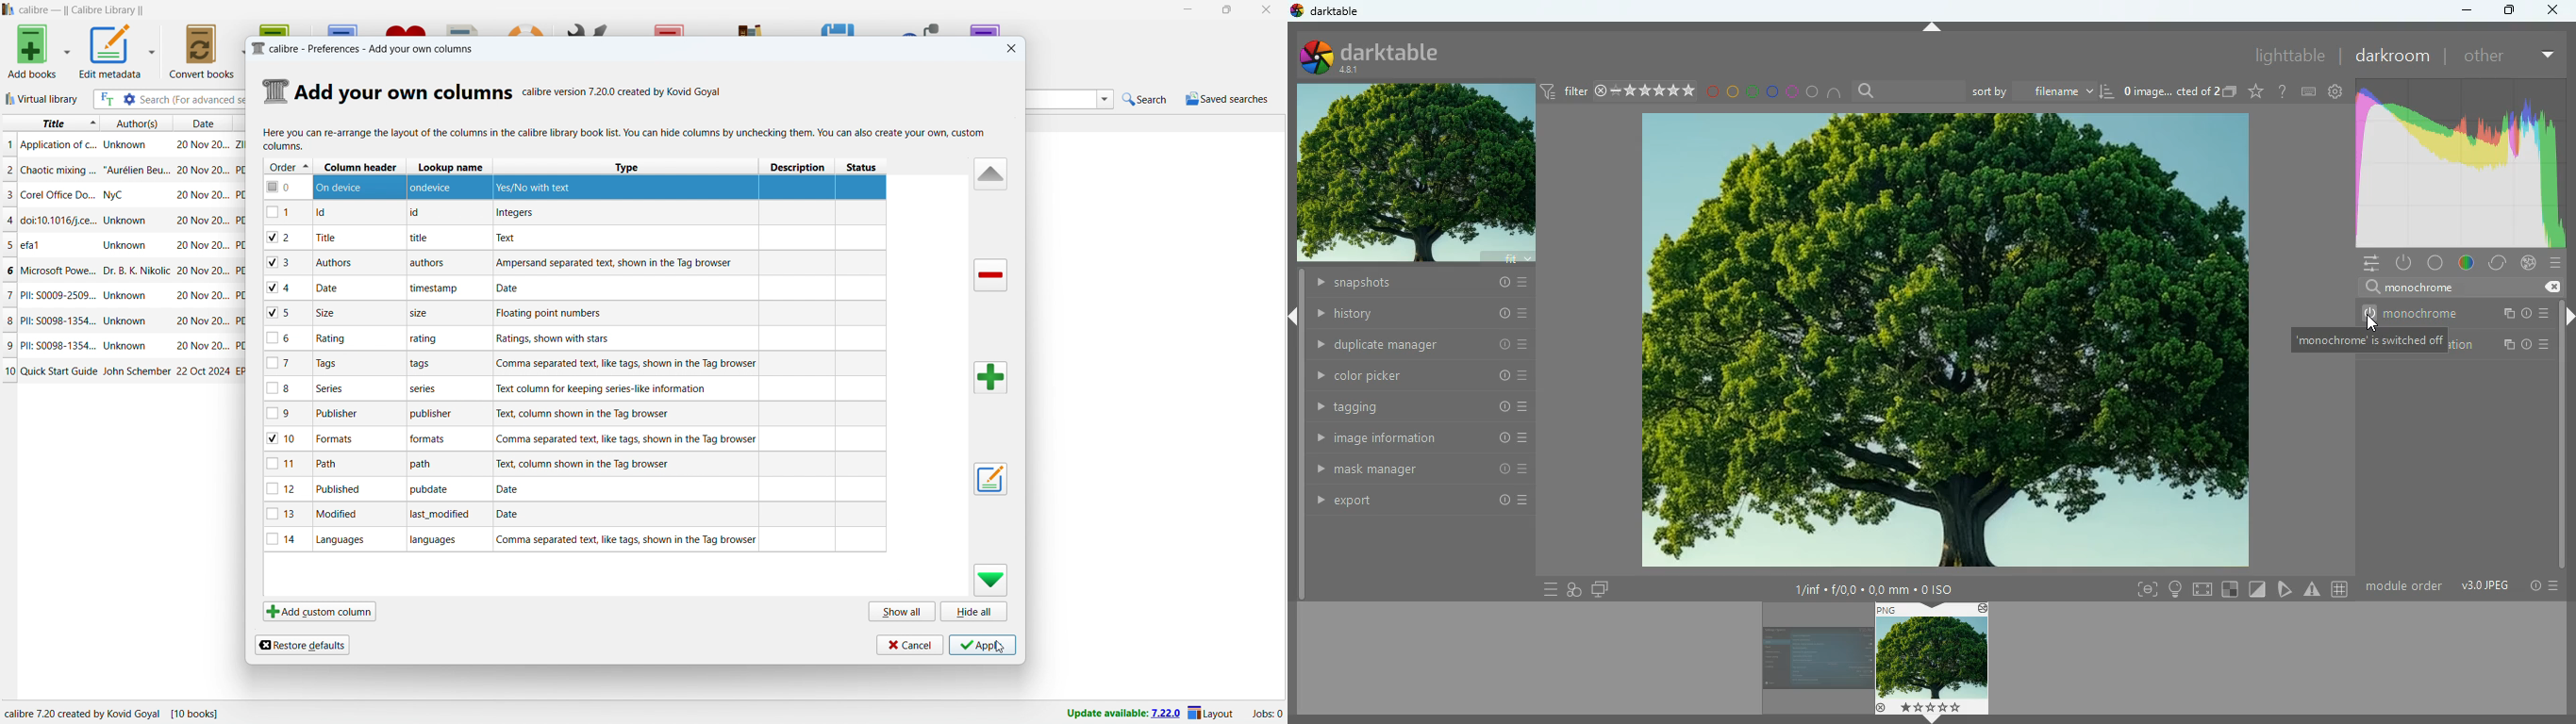  Describe the element at coordinates (283, 414) in the screenshot. I see `9` at that location.